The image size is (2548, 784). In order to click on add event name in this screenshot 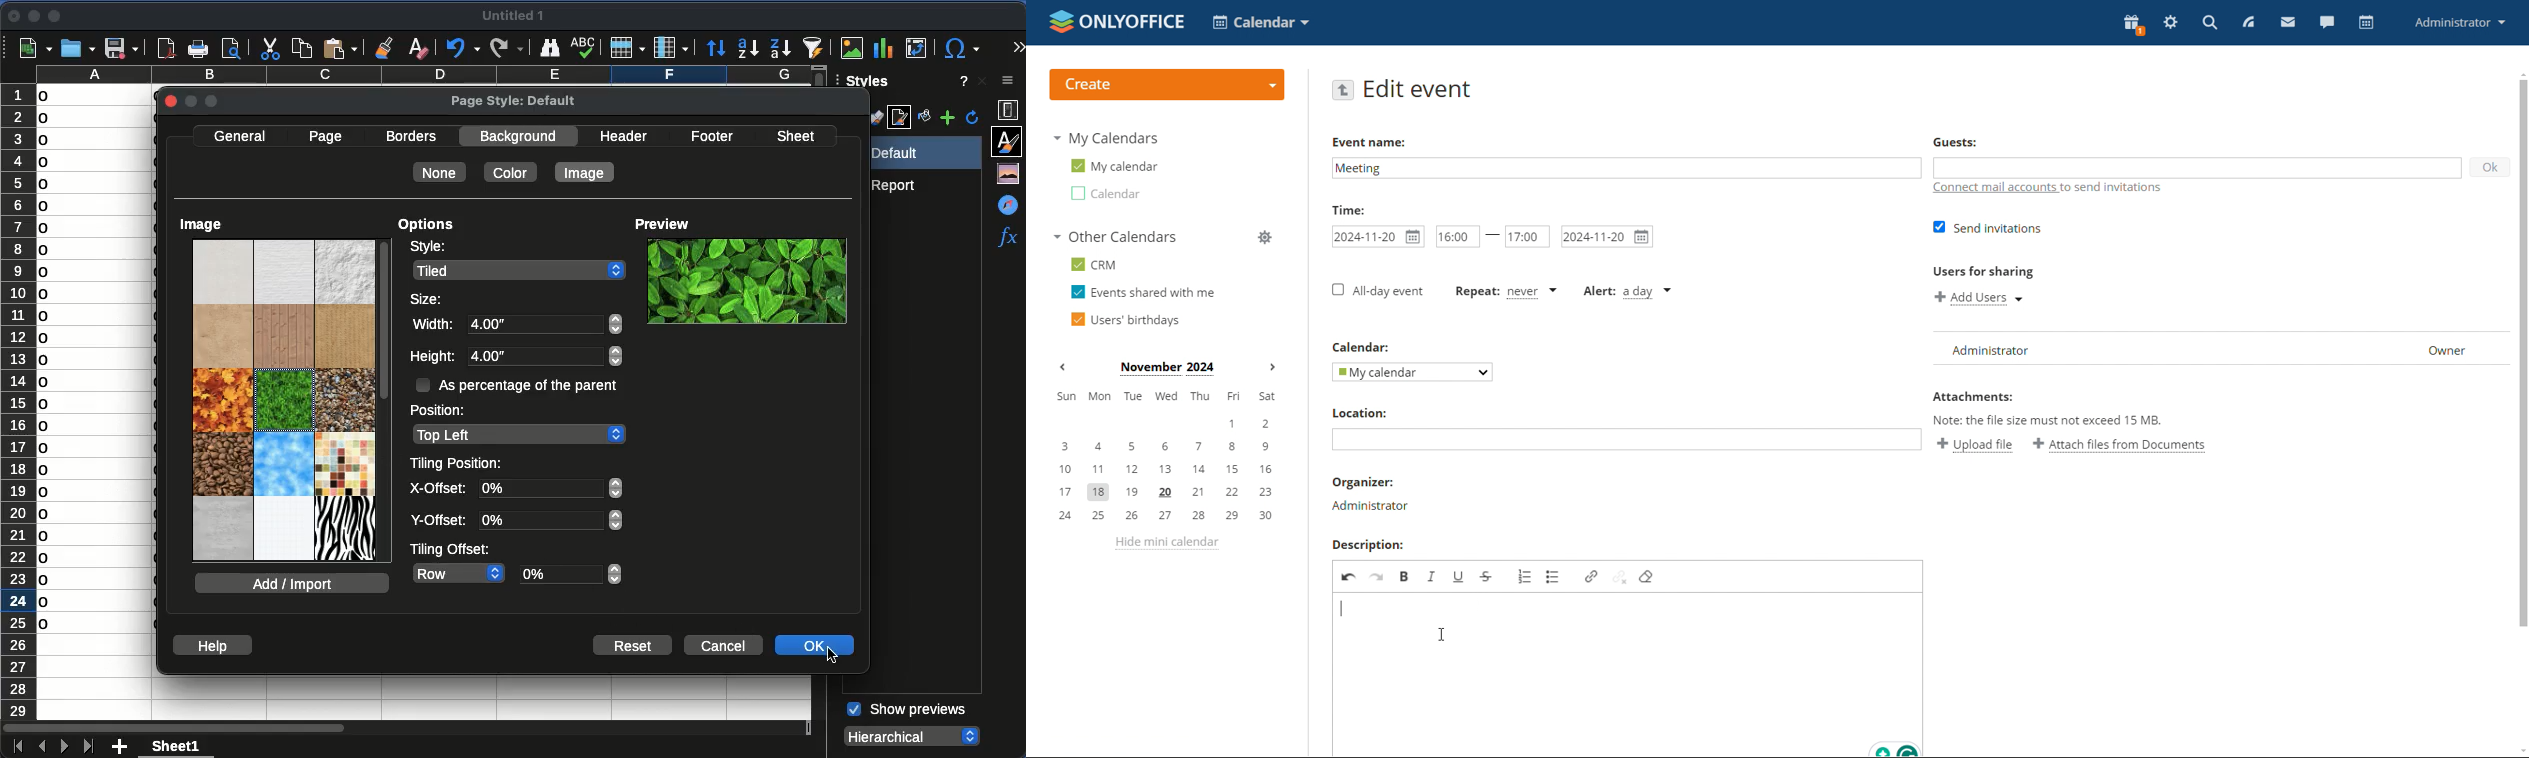, I will do `click(1627, 168)`.